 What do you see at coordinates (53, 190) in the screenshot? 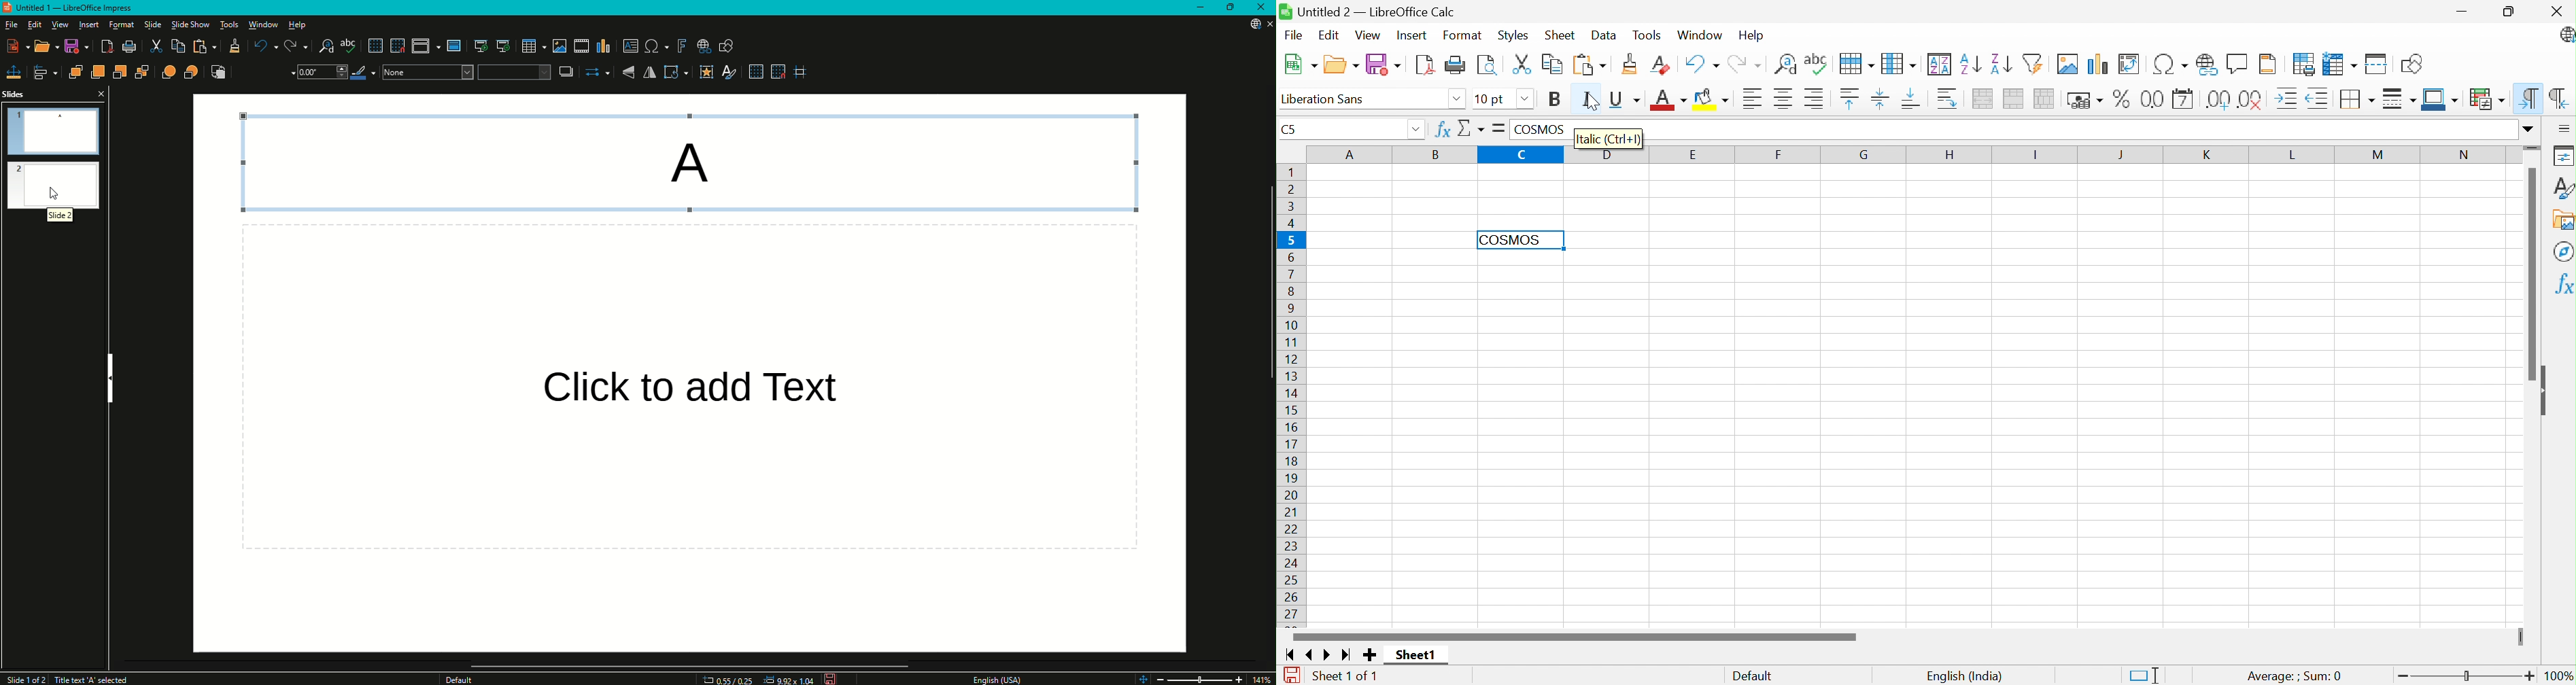
I see `Slide 2 Preview` at bounding box center [53, 190].